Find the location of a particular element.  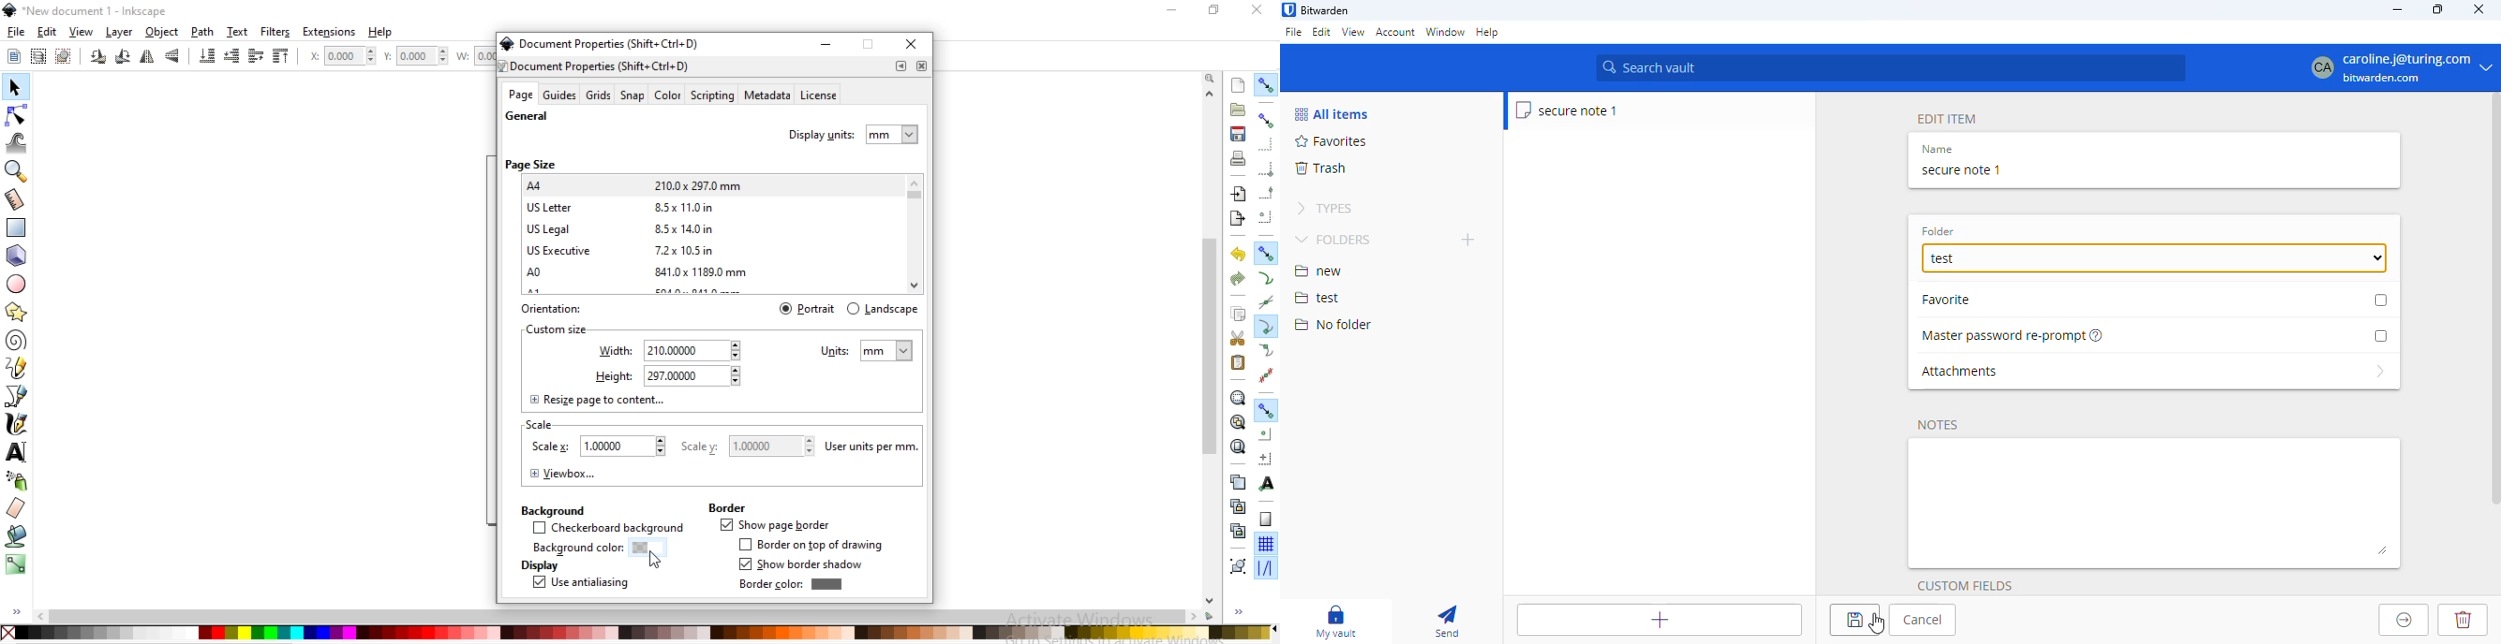

how border shadow is located at coordinates (804, 565).